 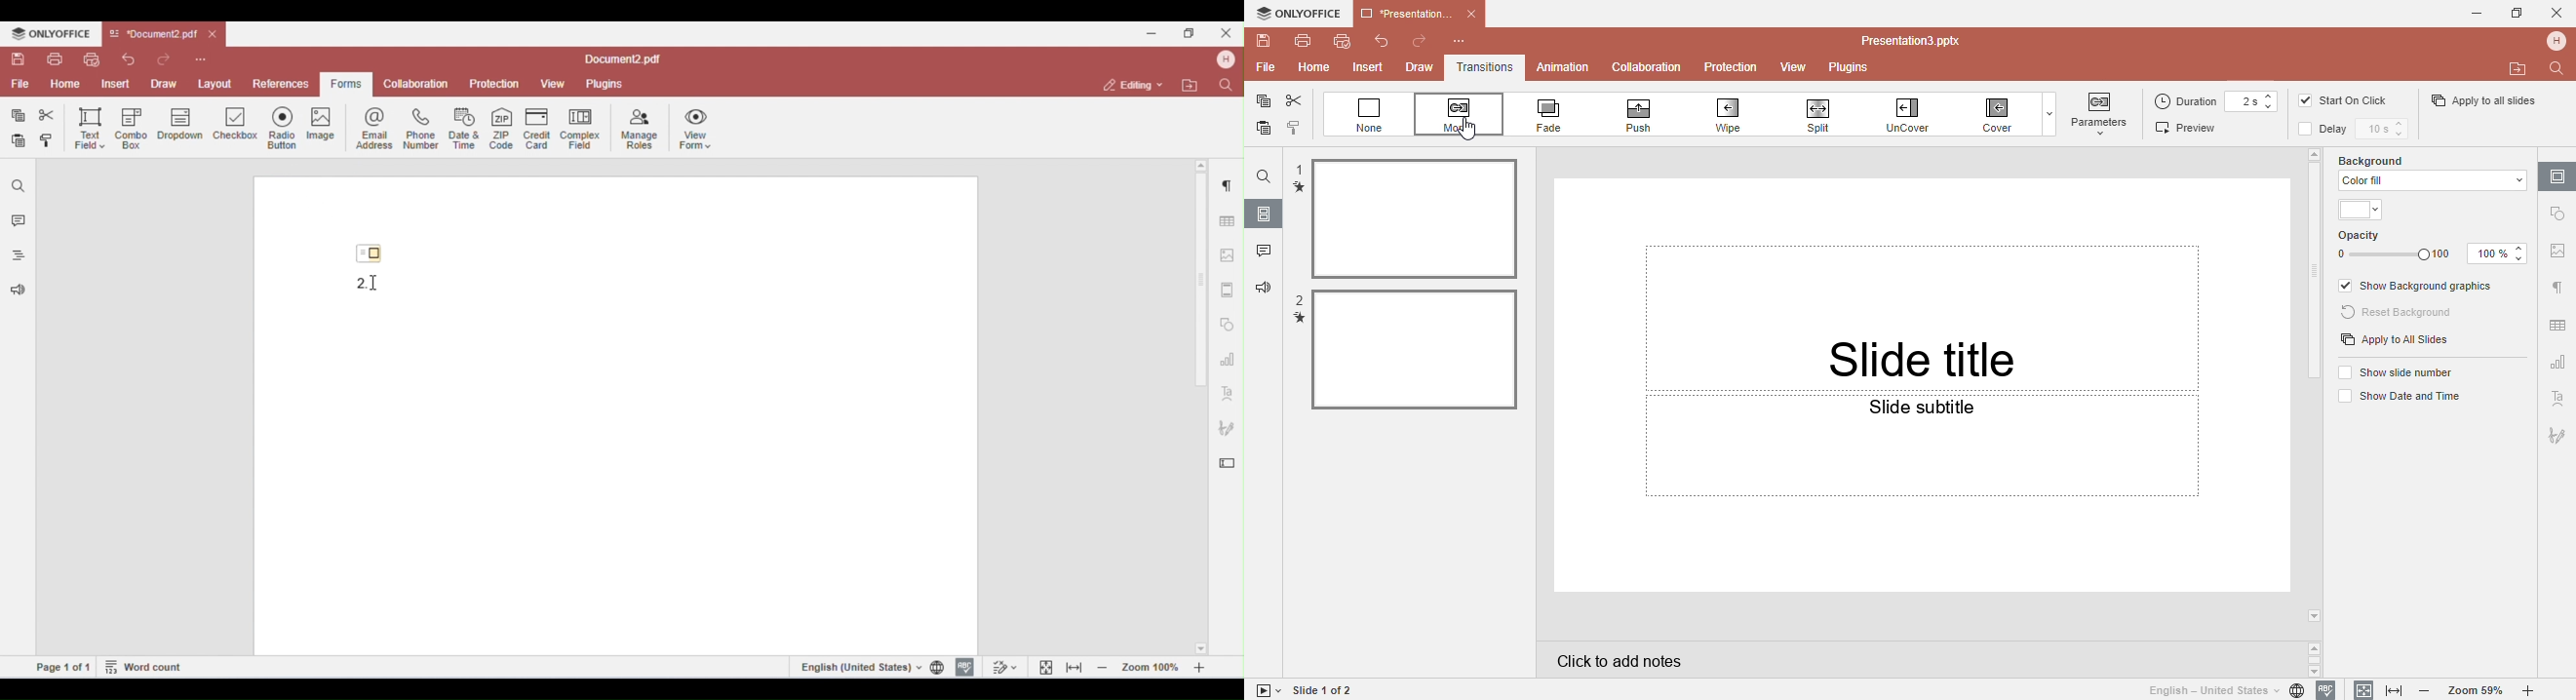 What do you see at coordinates (2101, 113) in the screenshot?
I see `Parameters` at bounding box center [2101, 113].